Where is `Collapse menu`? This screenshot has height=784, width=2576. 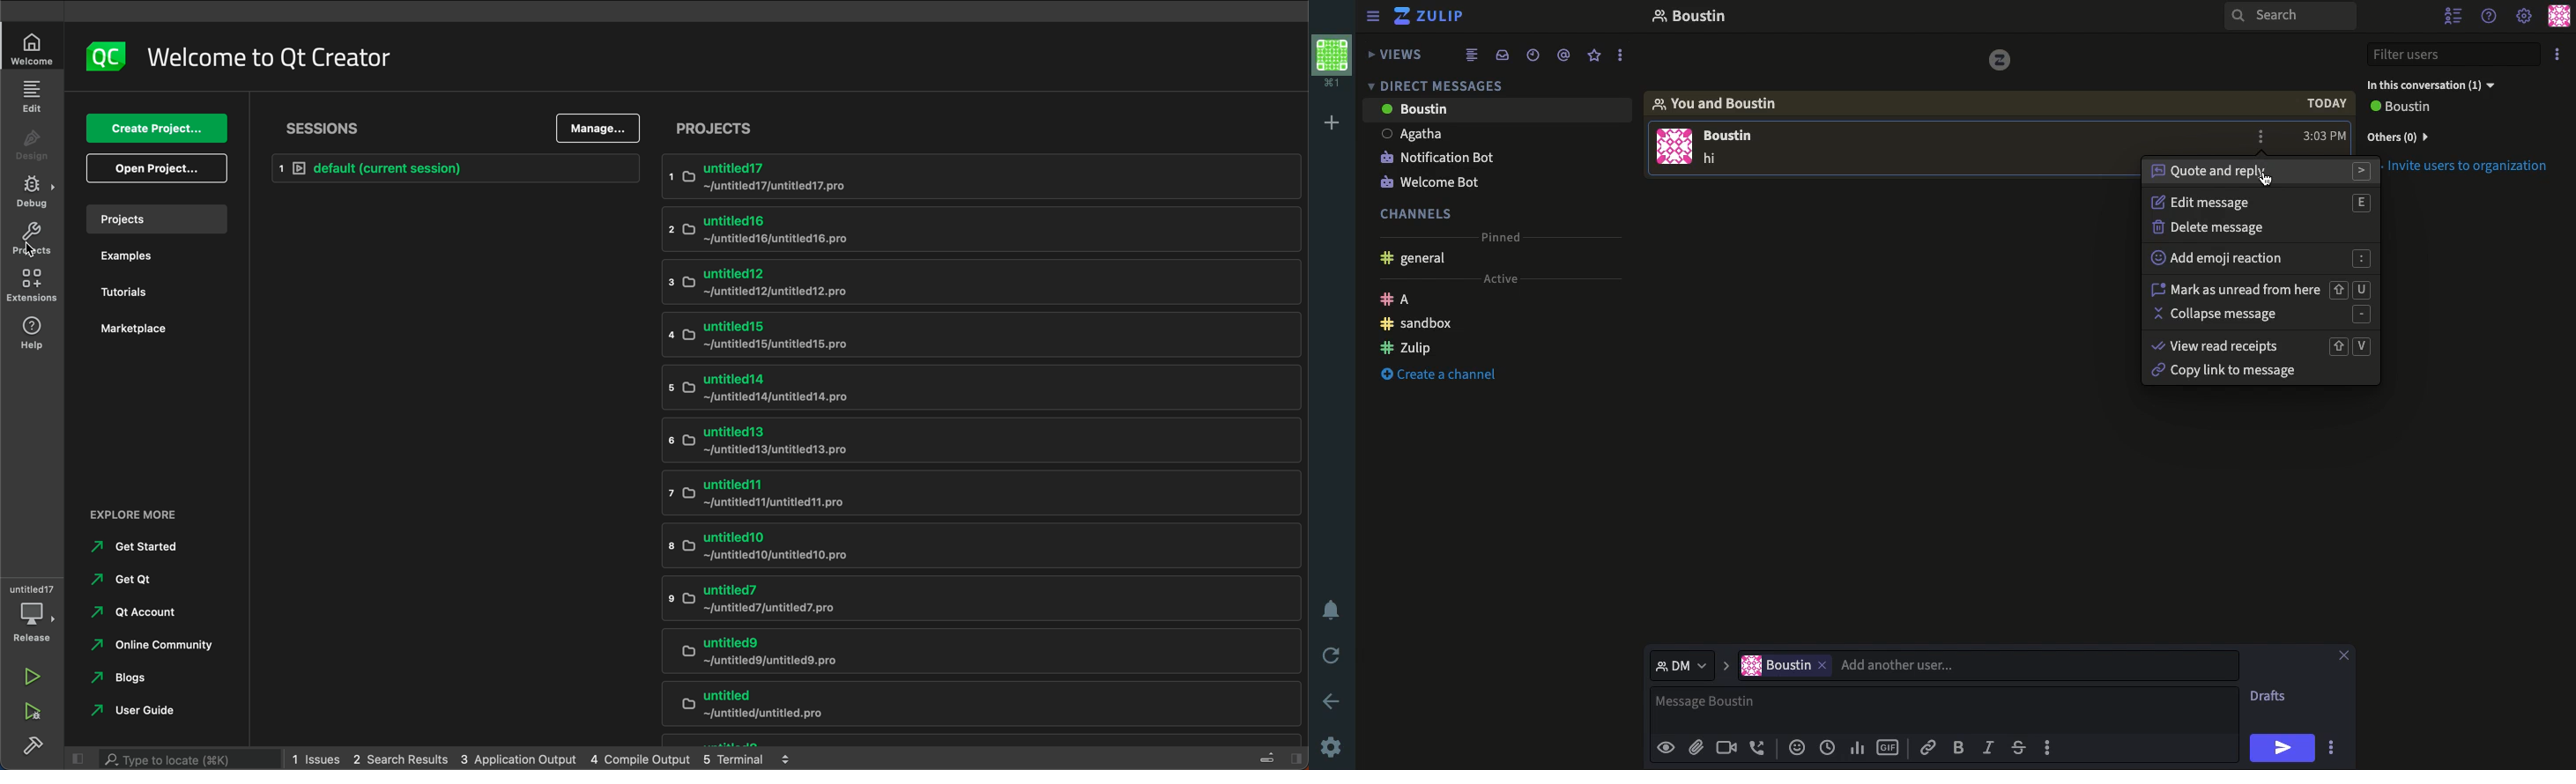
Collapse menu is located at coordinates (1375, 18).